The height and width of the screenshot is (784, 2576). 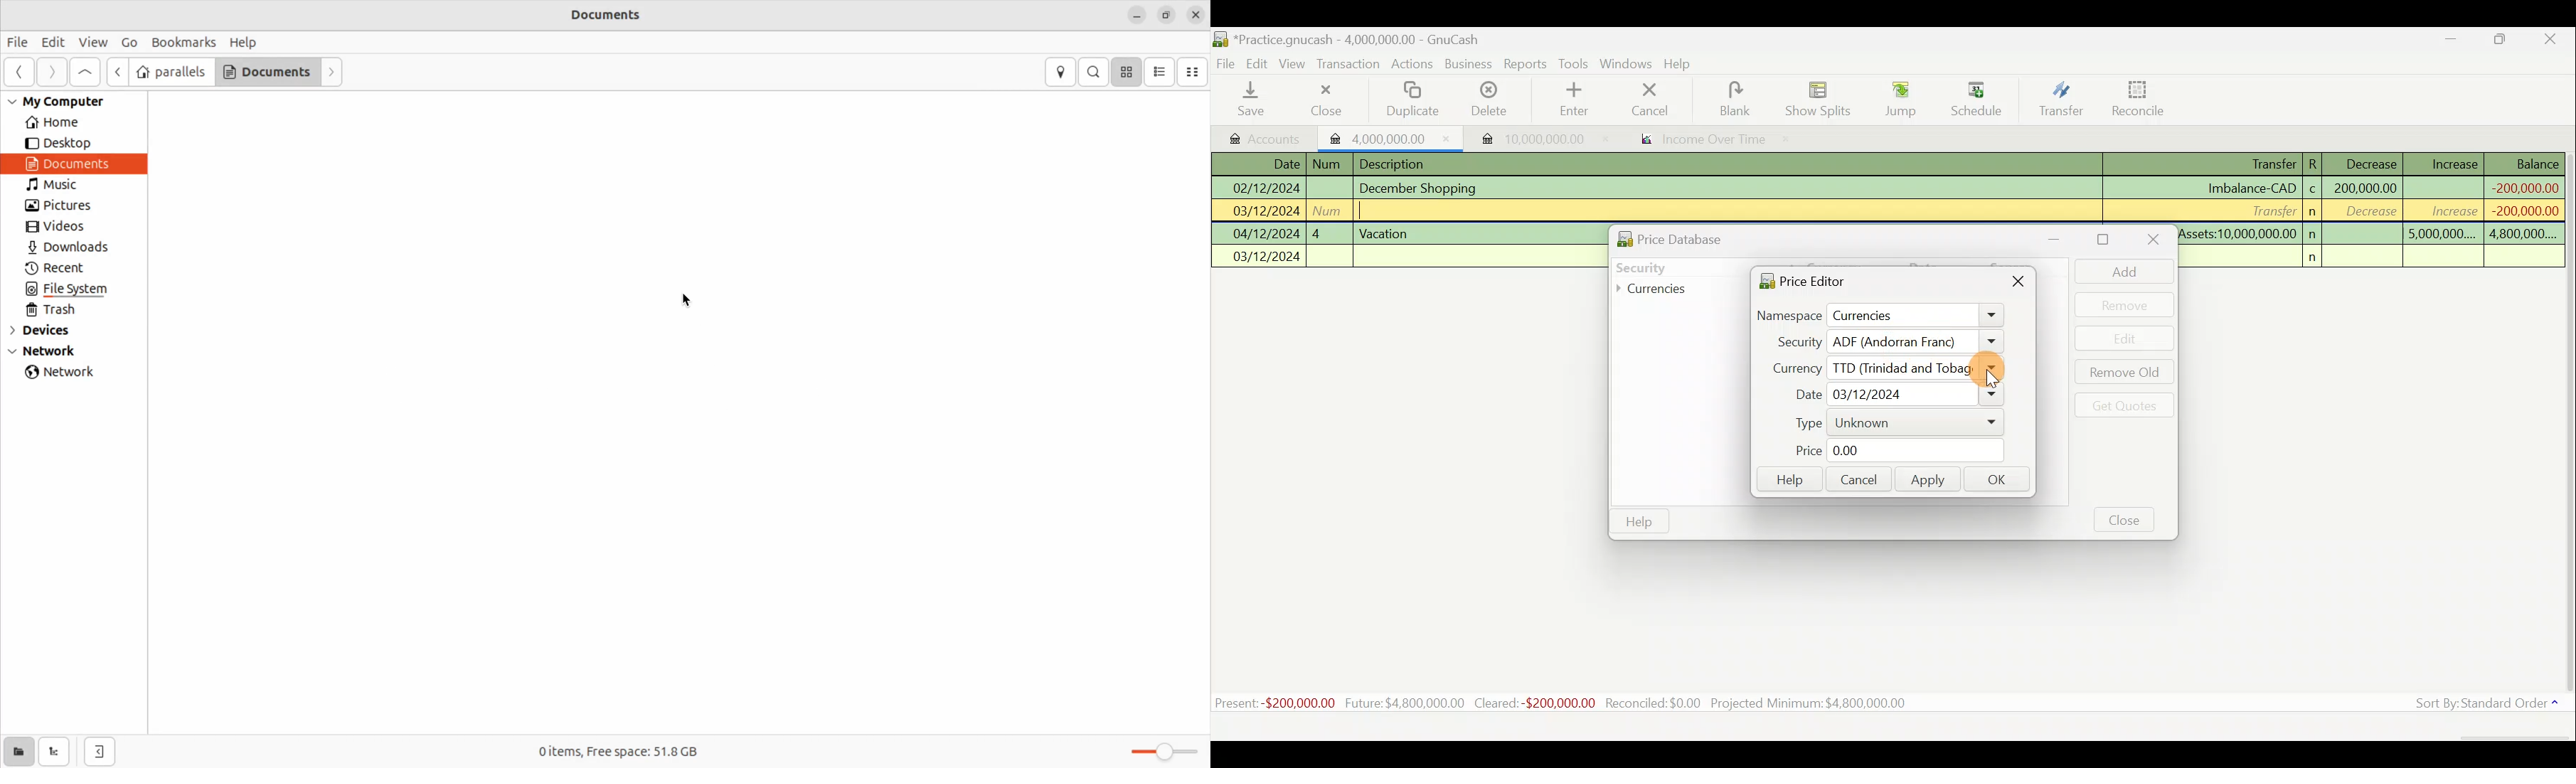 What do you see at coordinates (2260, 165) in the screenshot?
I see `Transfer` at bounding box center [2260, 165].